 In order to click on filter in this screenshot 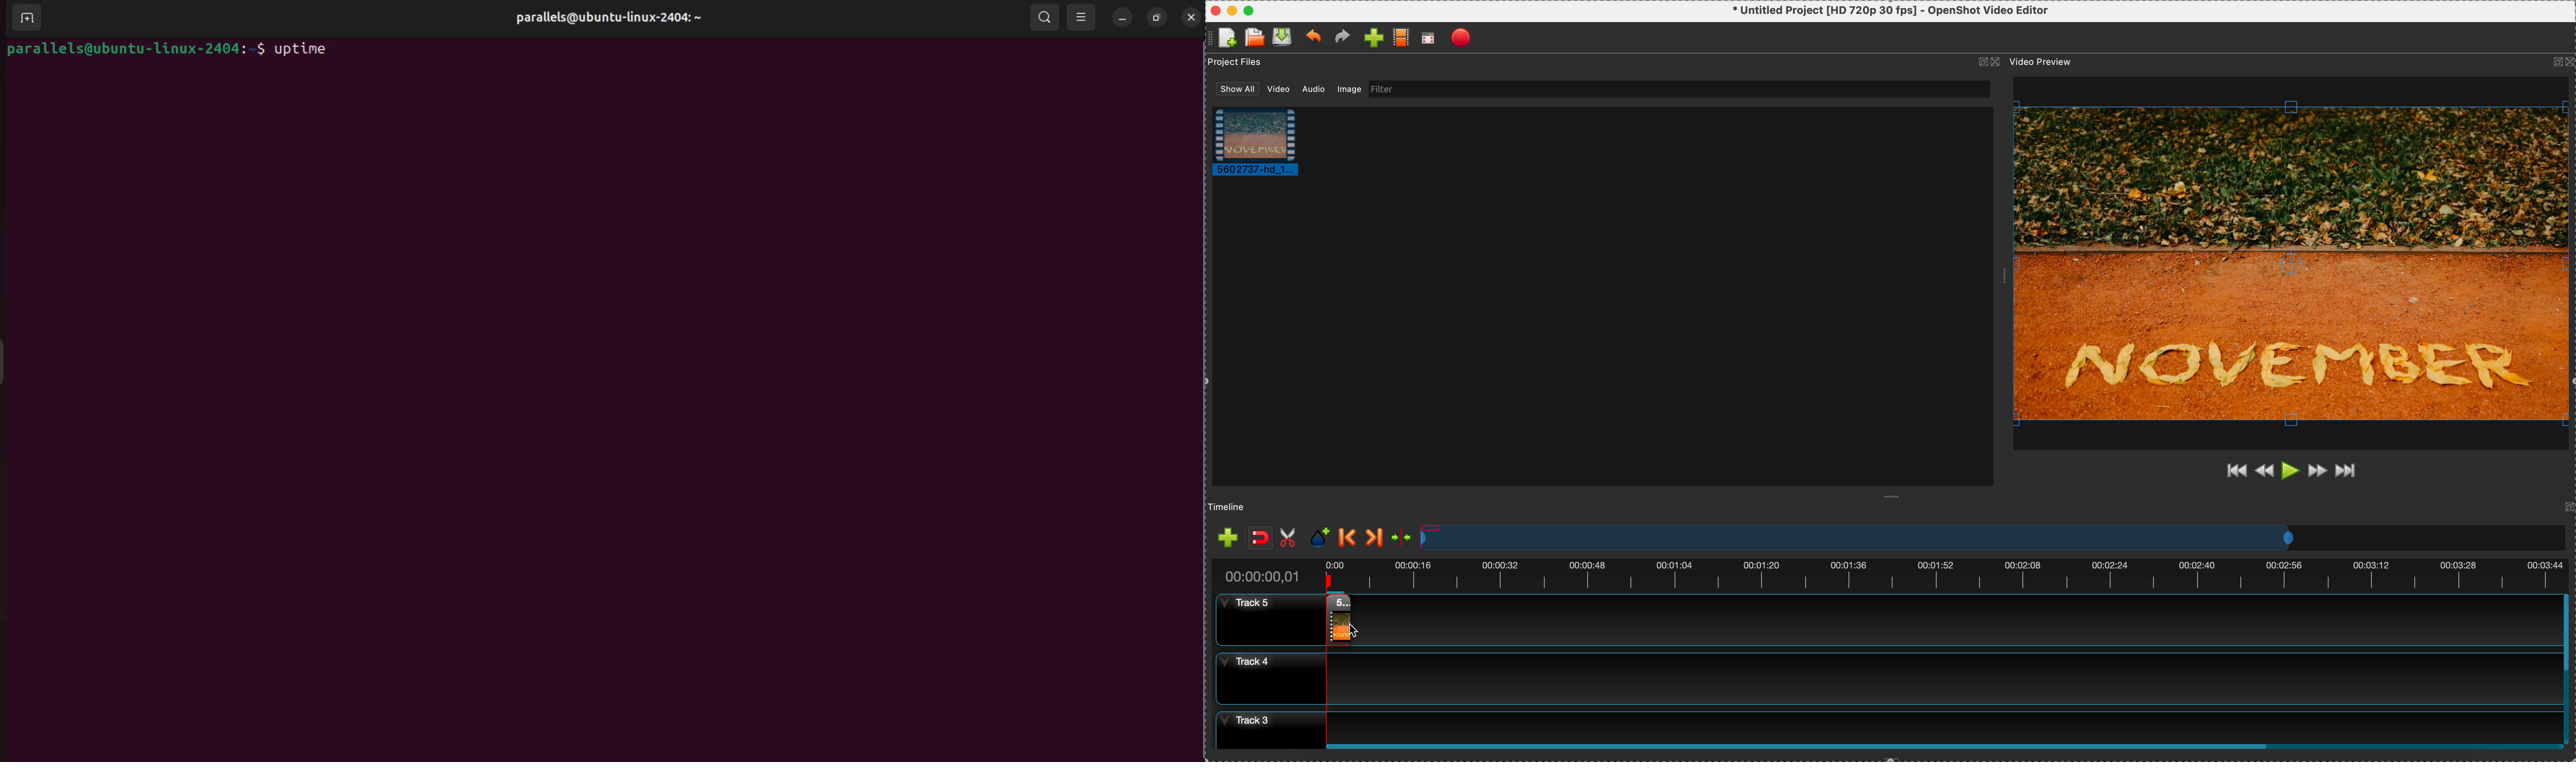, I will do `click(1680, 89)`.